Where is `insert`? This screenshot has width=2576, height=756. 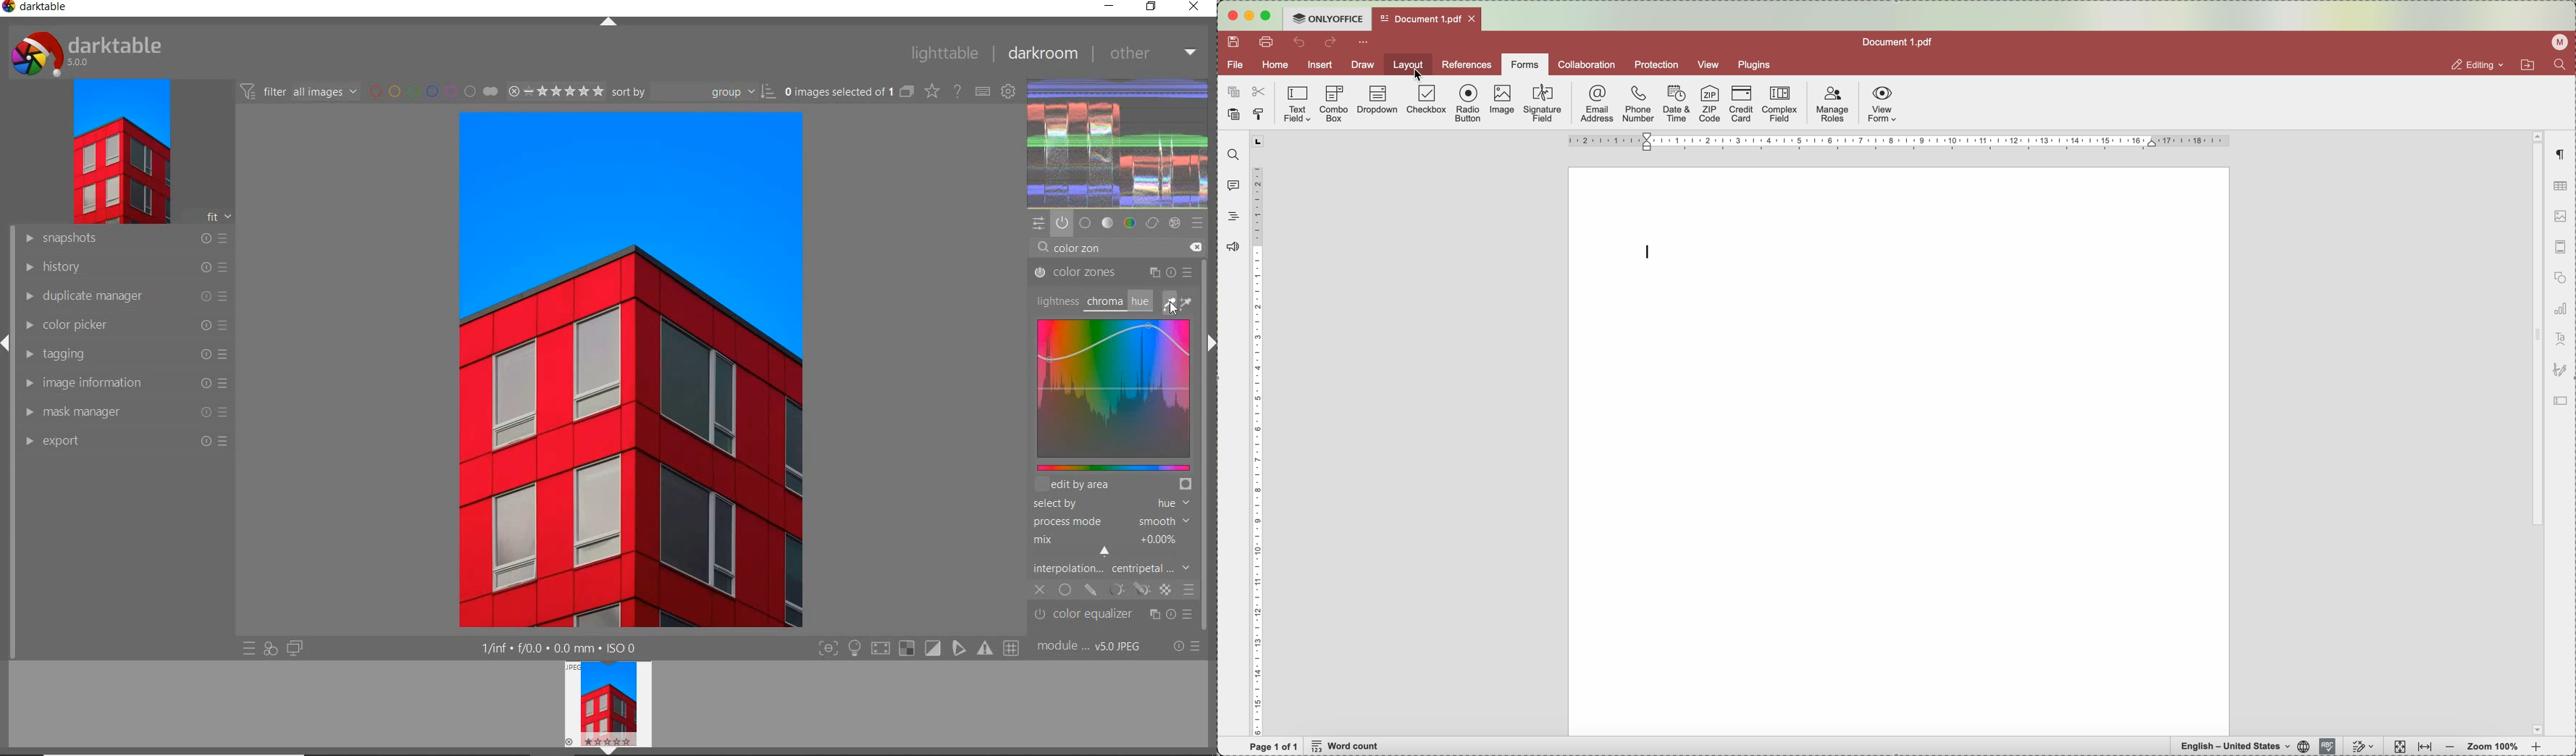
insert is located at coordinates (1320, 66).